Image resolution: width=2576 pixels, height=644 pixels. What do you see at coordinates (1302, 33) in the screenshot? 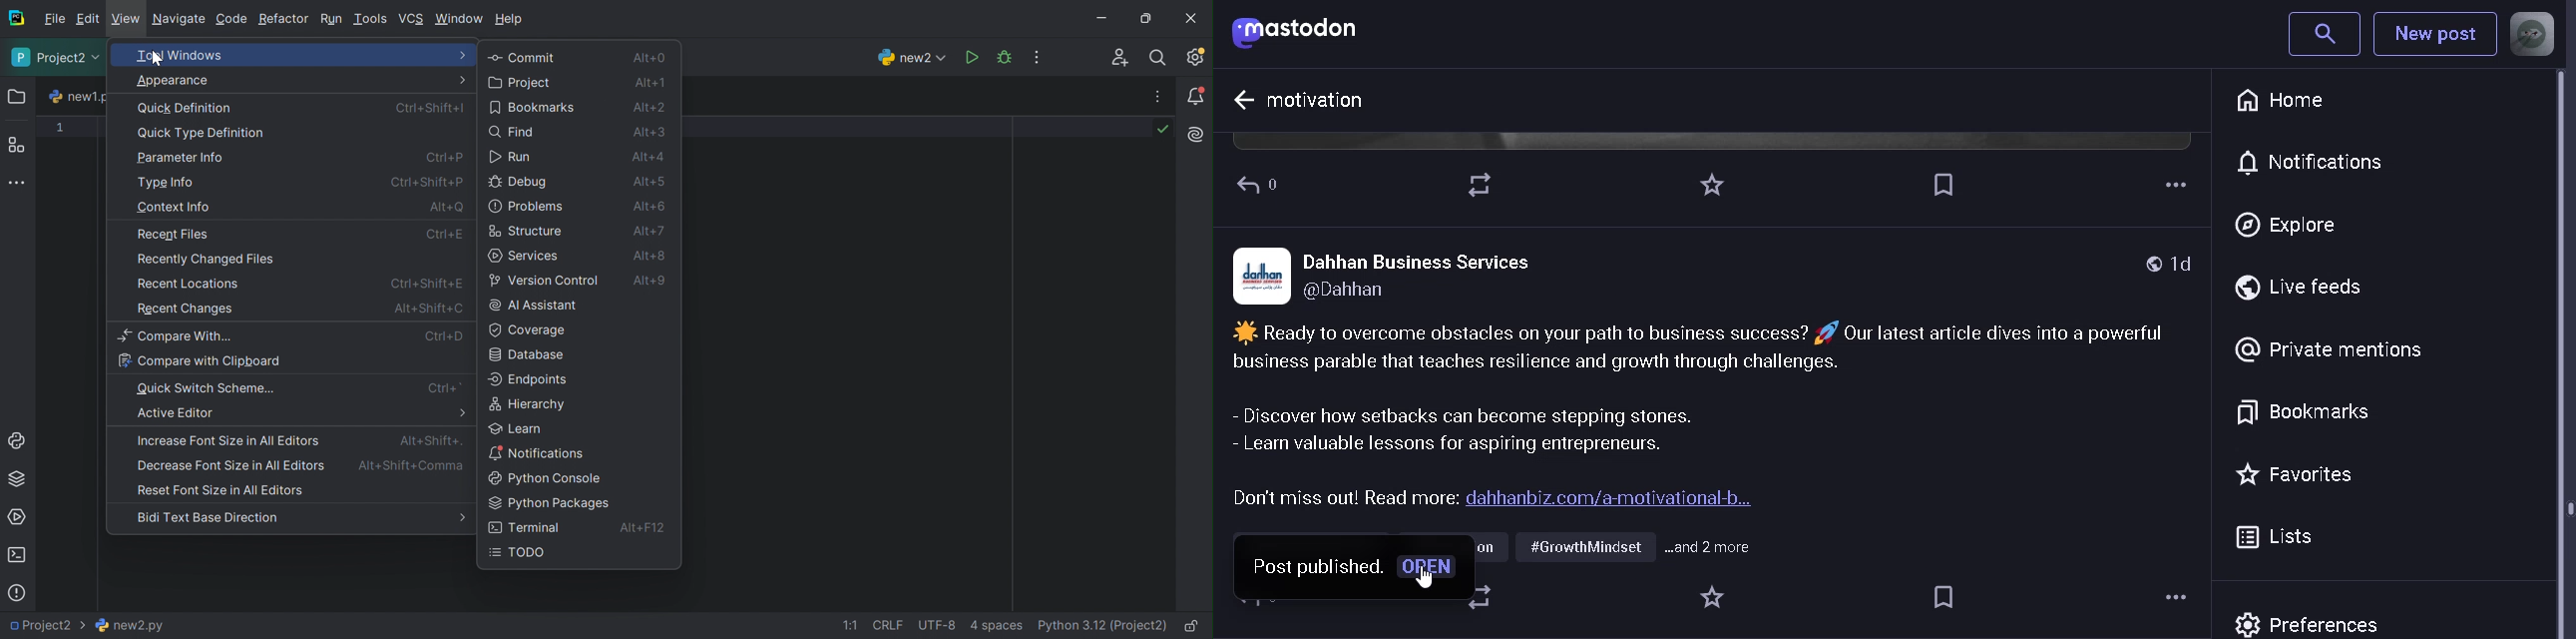
I see `mastodon` at bounding box center [1302, 33].